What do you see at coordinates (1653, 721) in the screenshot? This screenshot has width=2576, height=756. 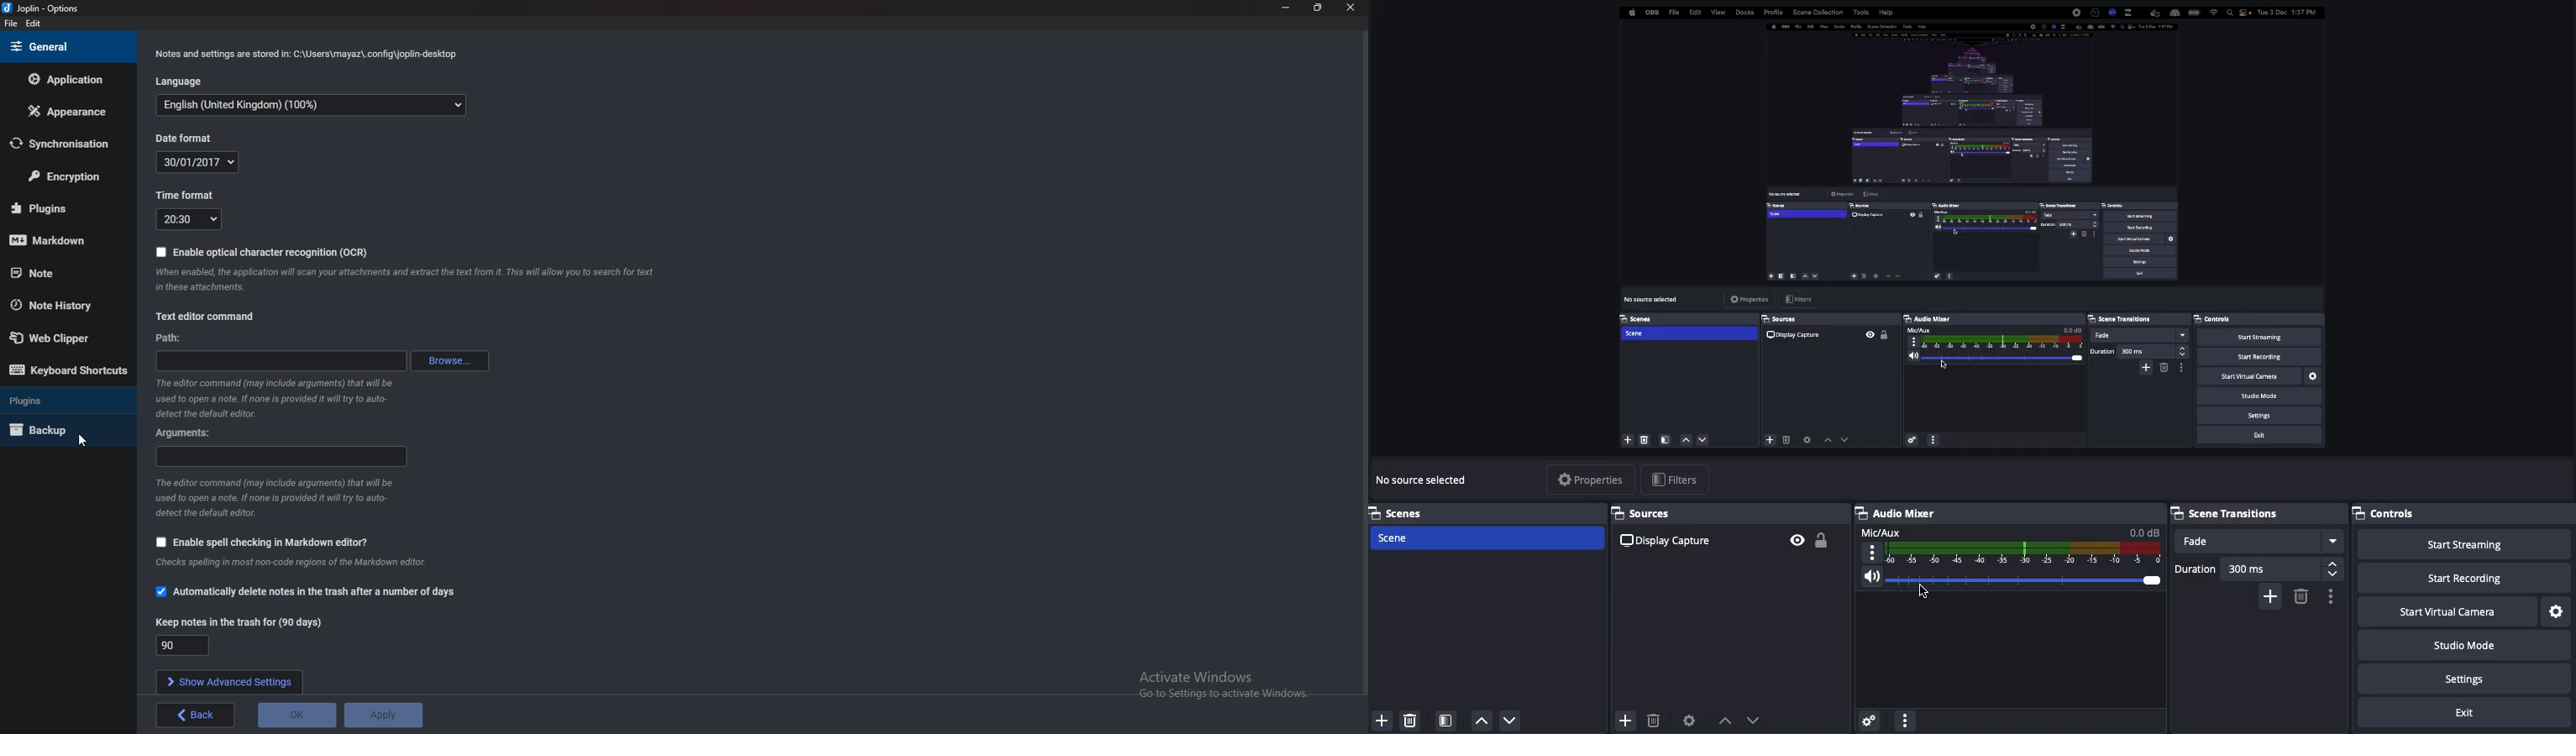 I see `Delete` at bounding box center [1653, 721].